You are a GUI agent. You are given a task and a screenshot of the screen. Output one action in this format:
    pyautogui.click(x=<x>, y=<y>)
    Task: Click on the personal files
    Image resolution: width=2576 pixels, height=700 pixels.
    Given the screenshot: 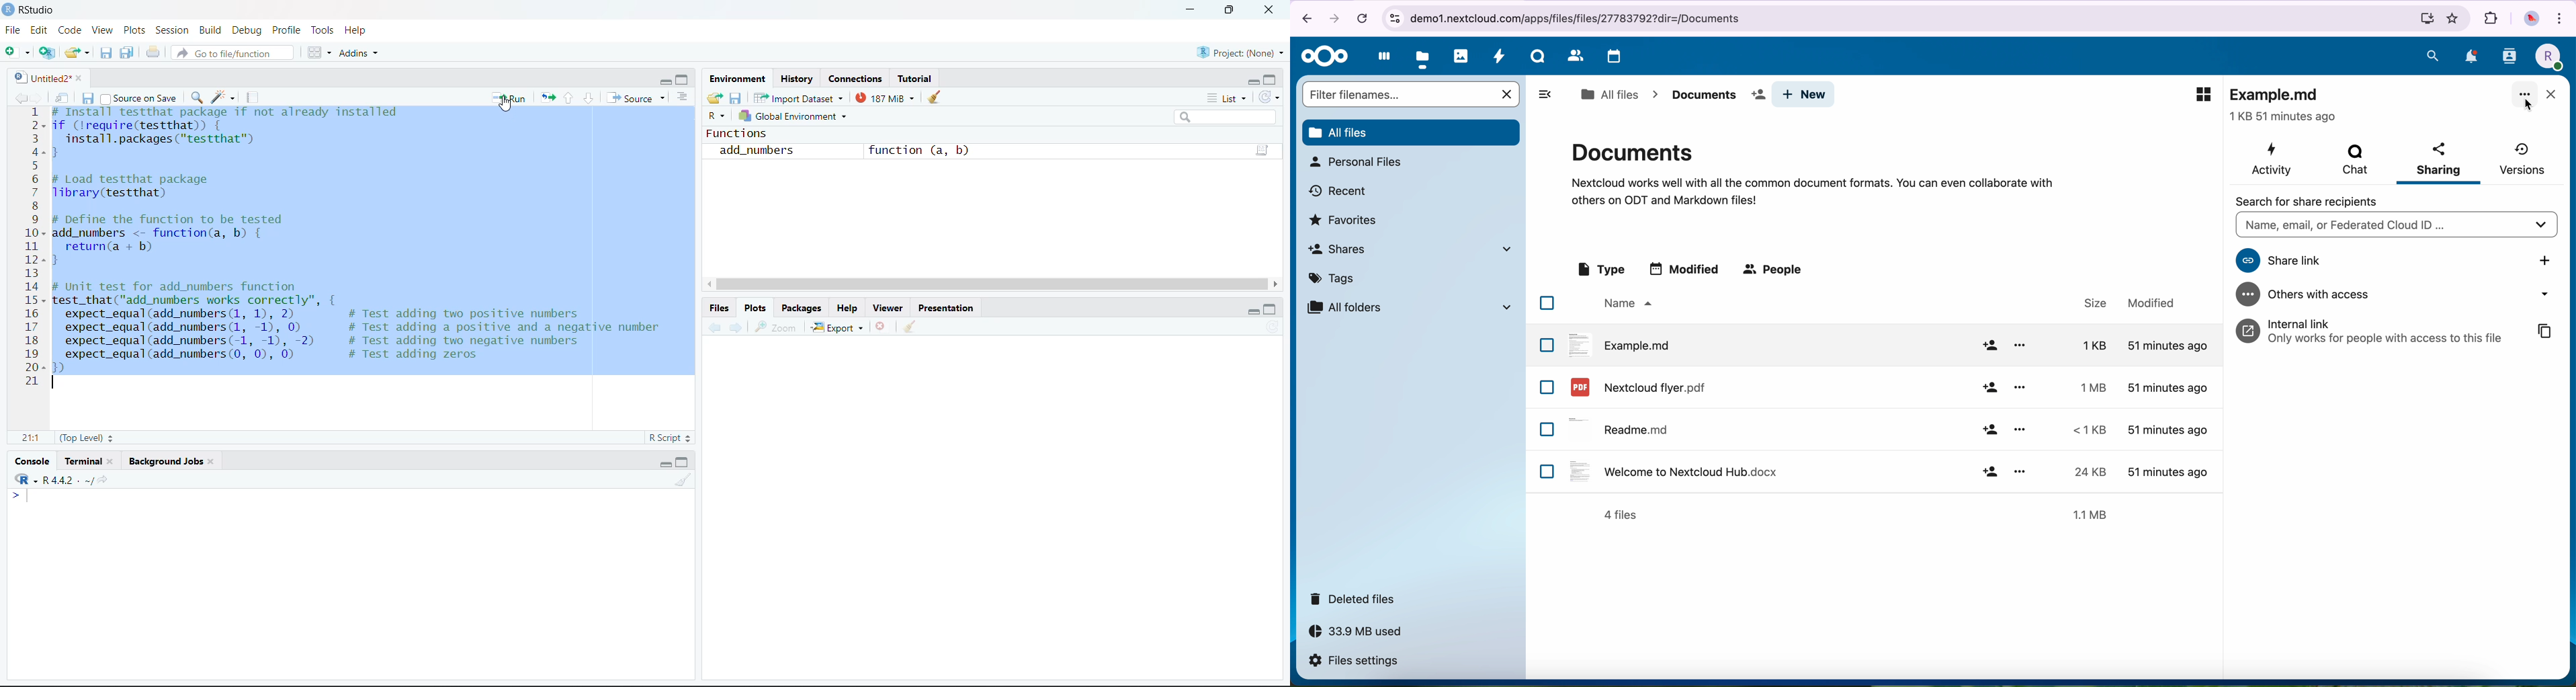 What is the action you would take?
    pyautogui.click(x=1355, y=162)
    